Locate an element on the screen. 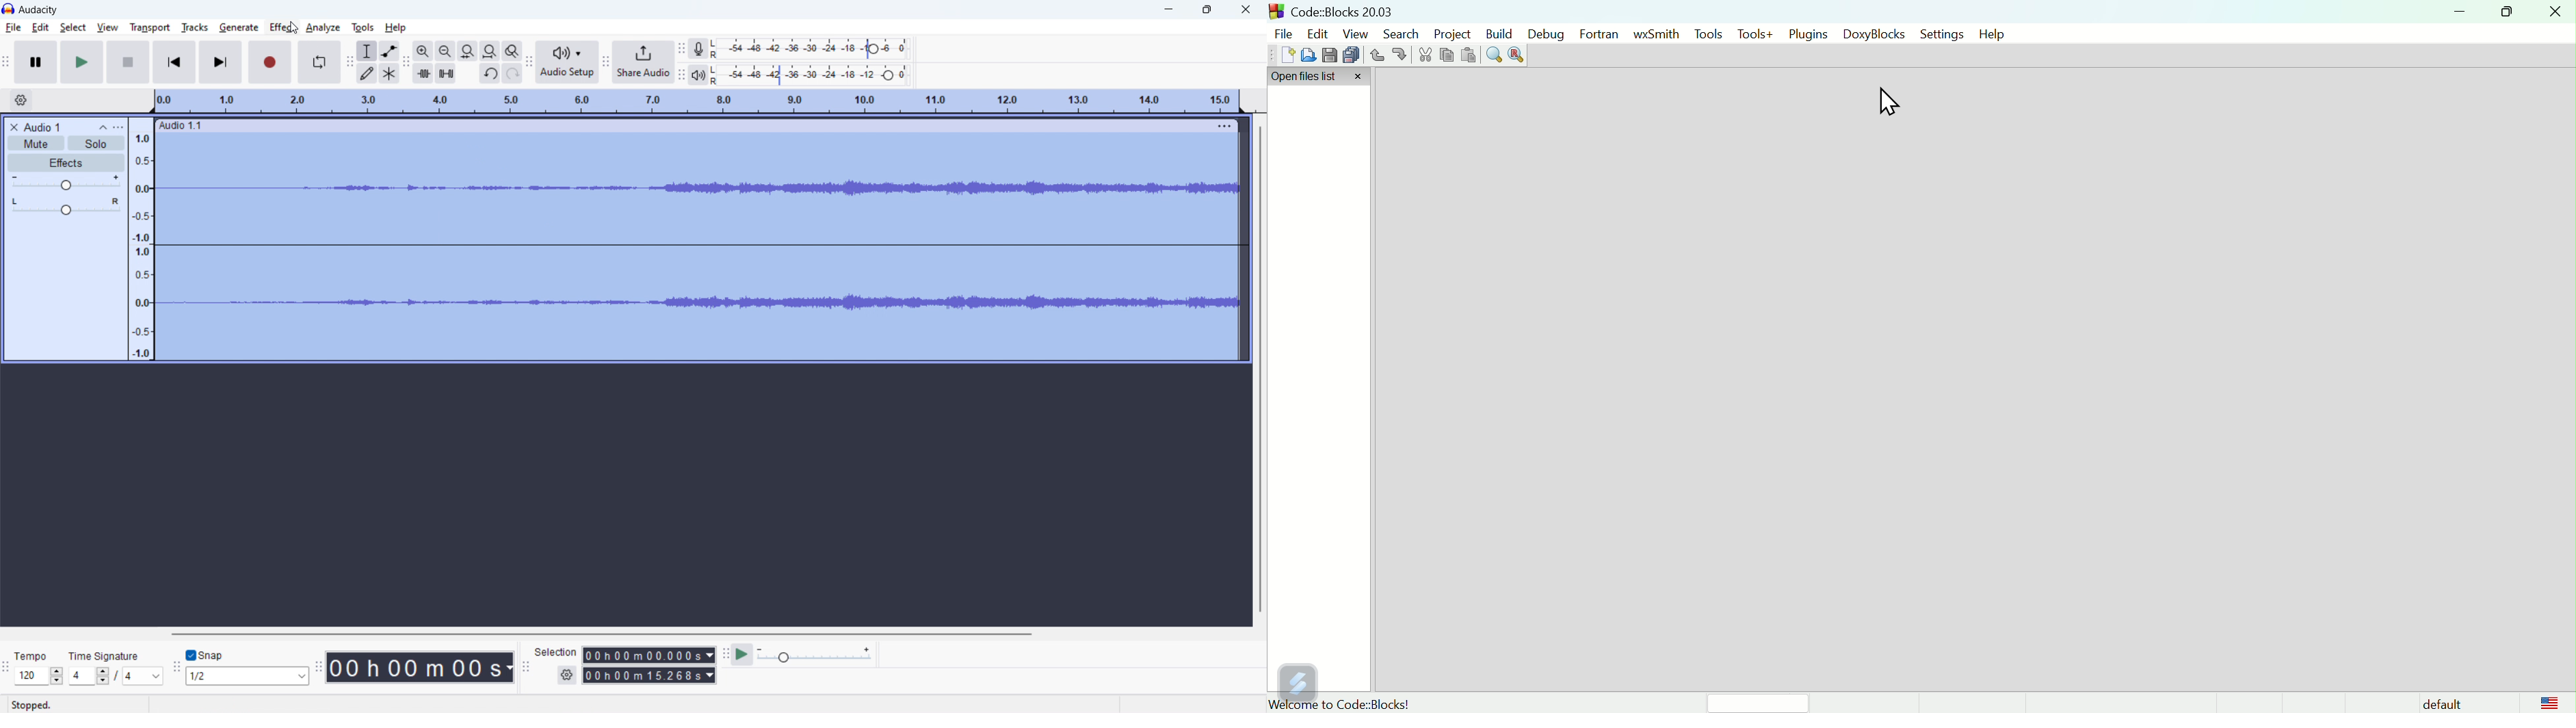 The height and width of the screenshot is (728, 2576). zoom out is located at coordinates (445, 50).